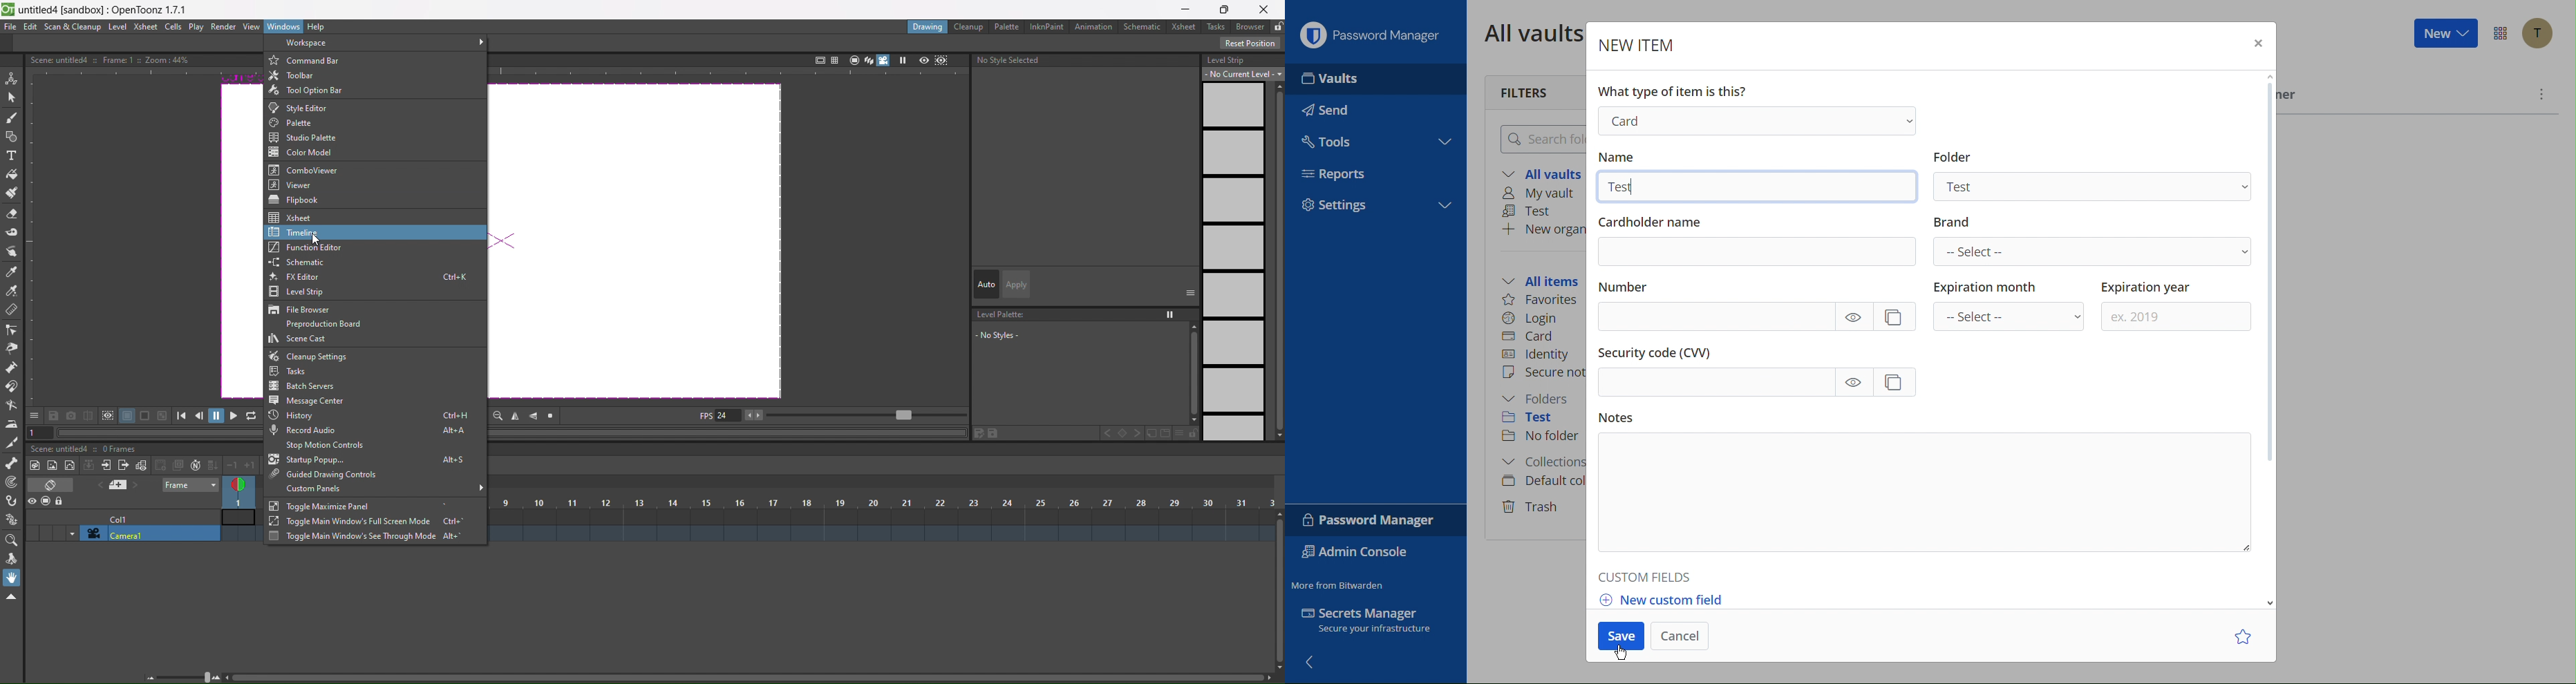 The height and width of the screenshot is (700, 2576). Describe the element at coordinates (1758, 305) in the screenshot. I see `Number` at that location.